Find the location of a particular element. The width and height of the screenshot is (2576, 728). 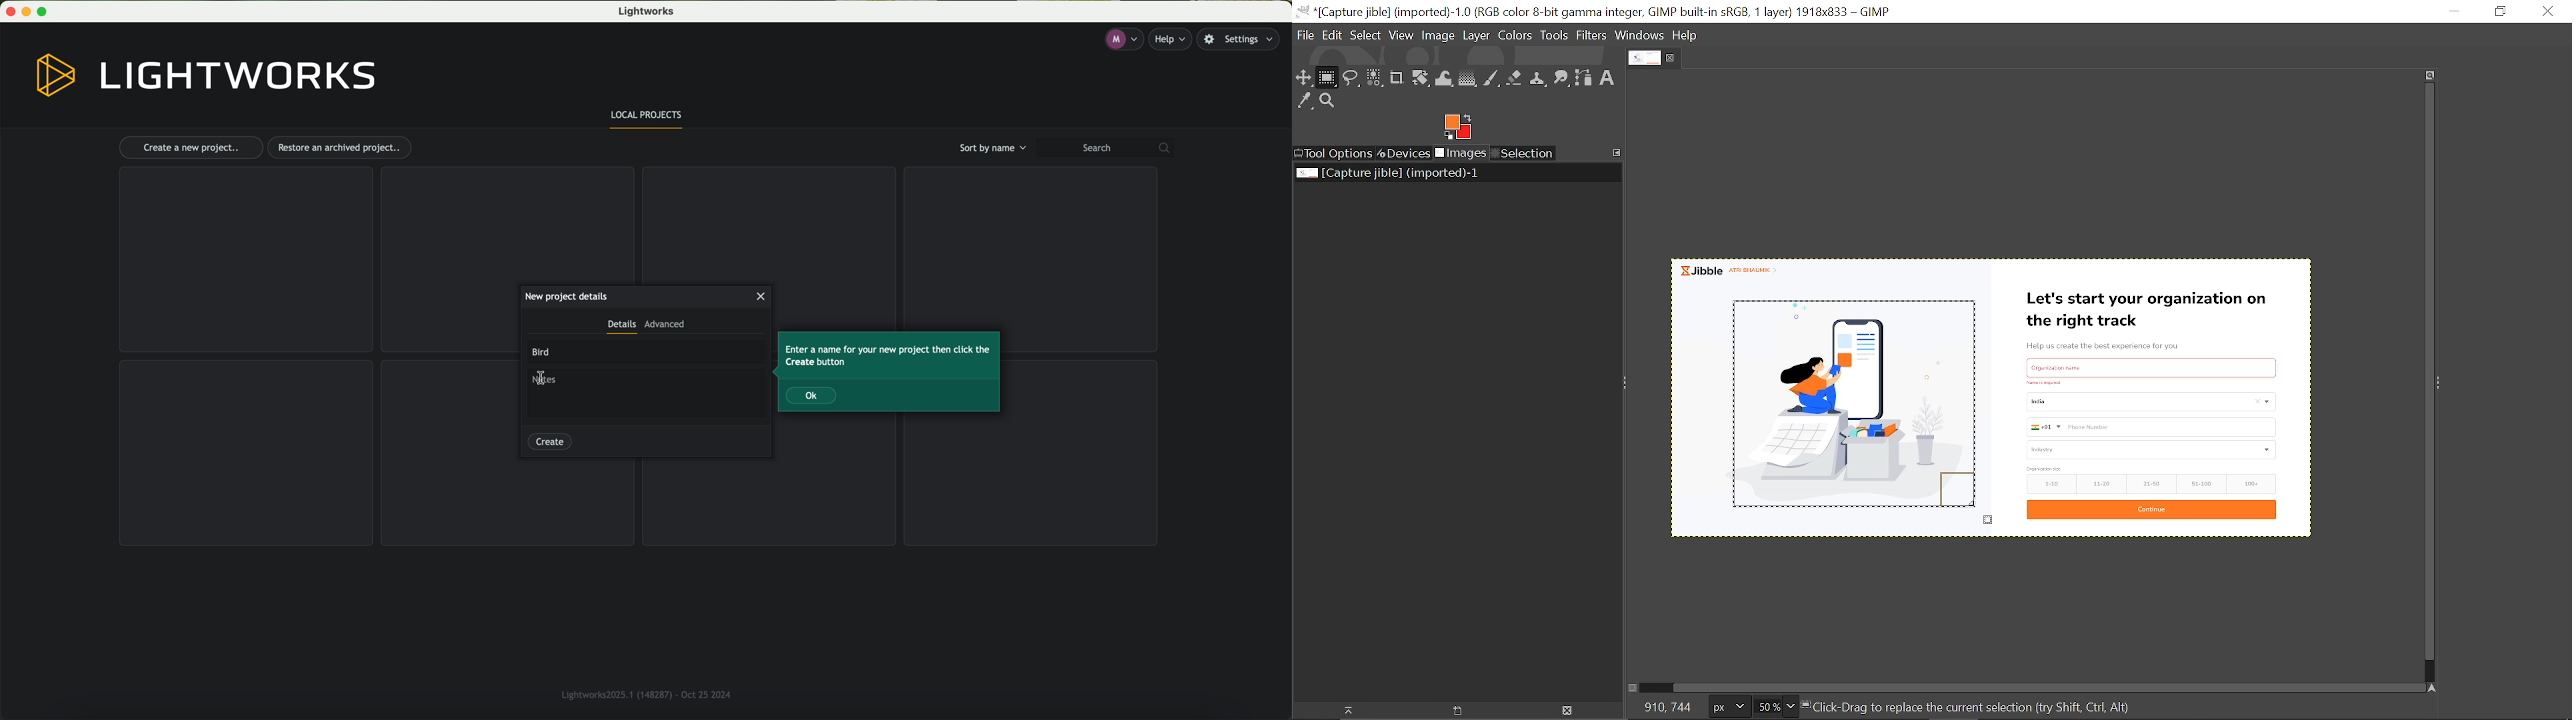

advanced is located at coordinates (665, 327).